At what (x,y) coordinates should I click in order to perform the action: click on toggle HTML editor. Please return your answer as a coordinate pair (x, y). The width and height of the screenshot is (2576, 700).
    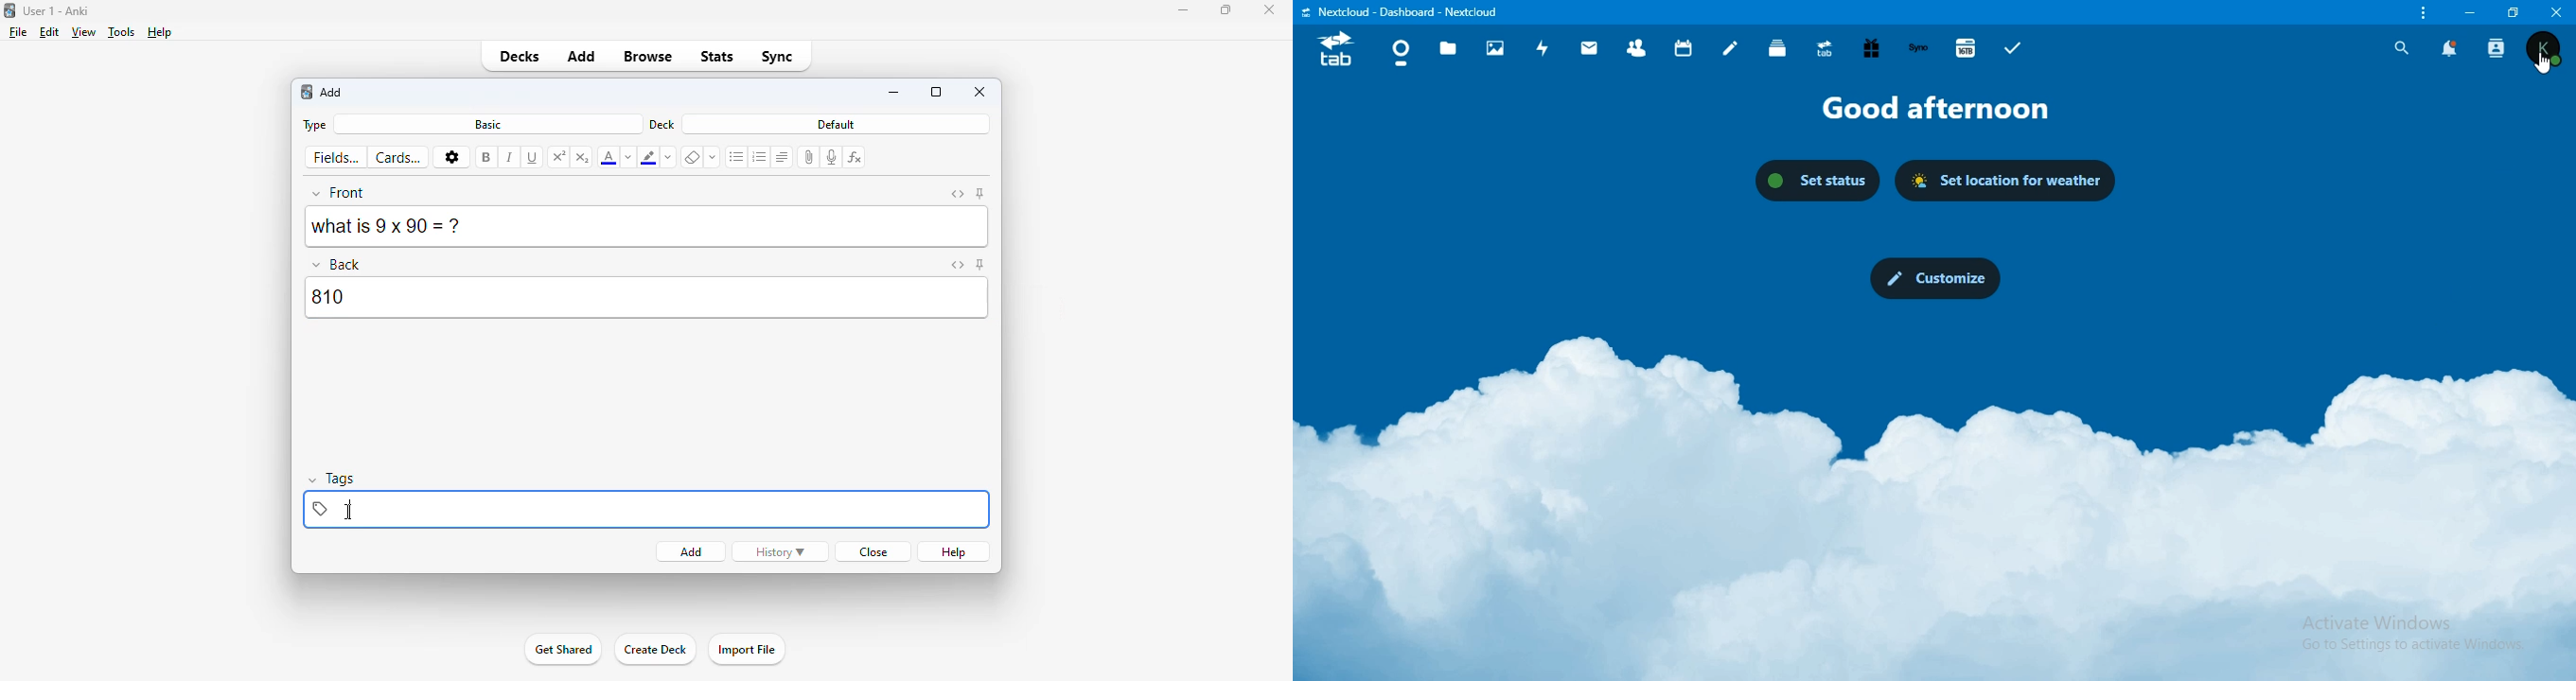
    Looking at the image, I should click on (958, 194).